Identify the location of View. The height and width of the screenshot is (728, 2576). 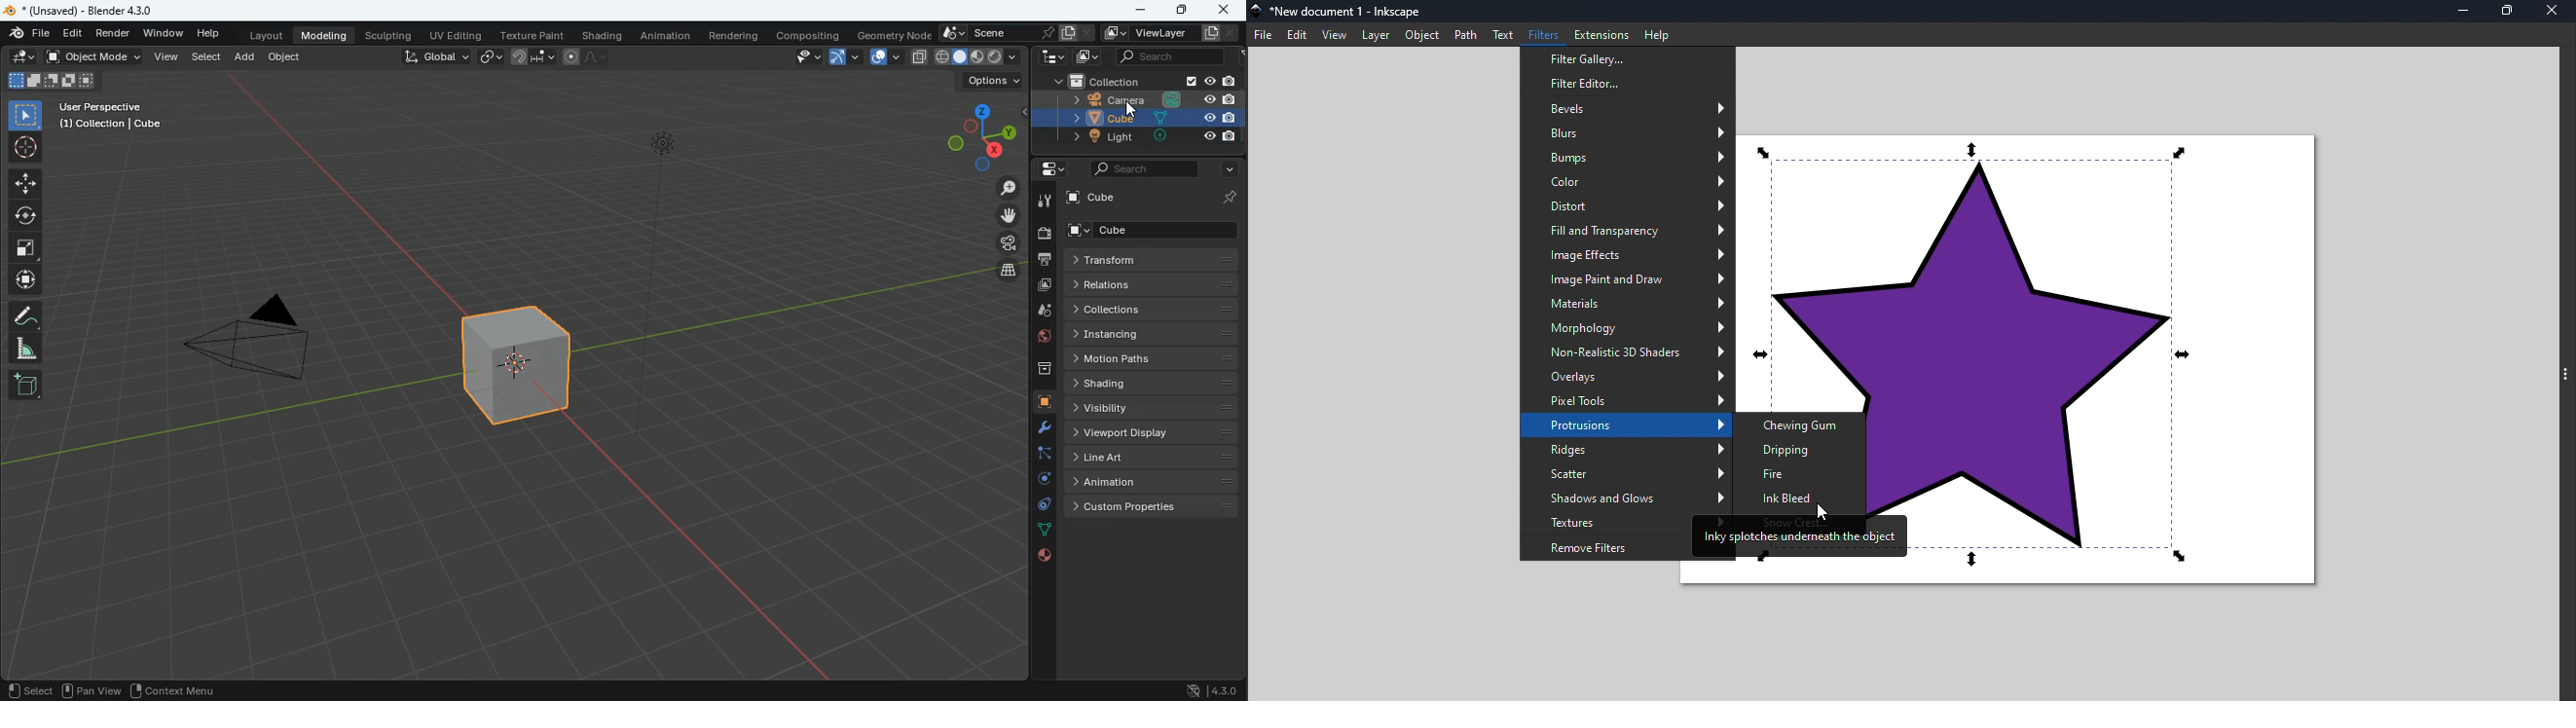
(1334, 34).